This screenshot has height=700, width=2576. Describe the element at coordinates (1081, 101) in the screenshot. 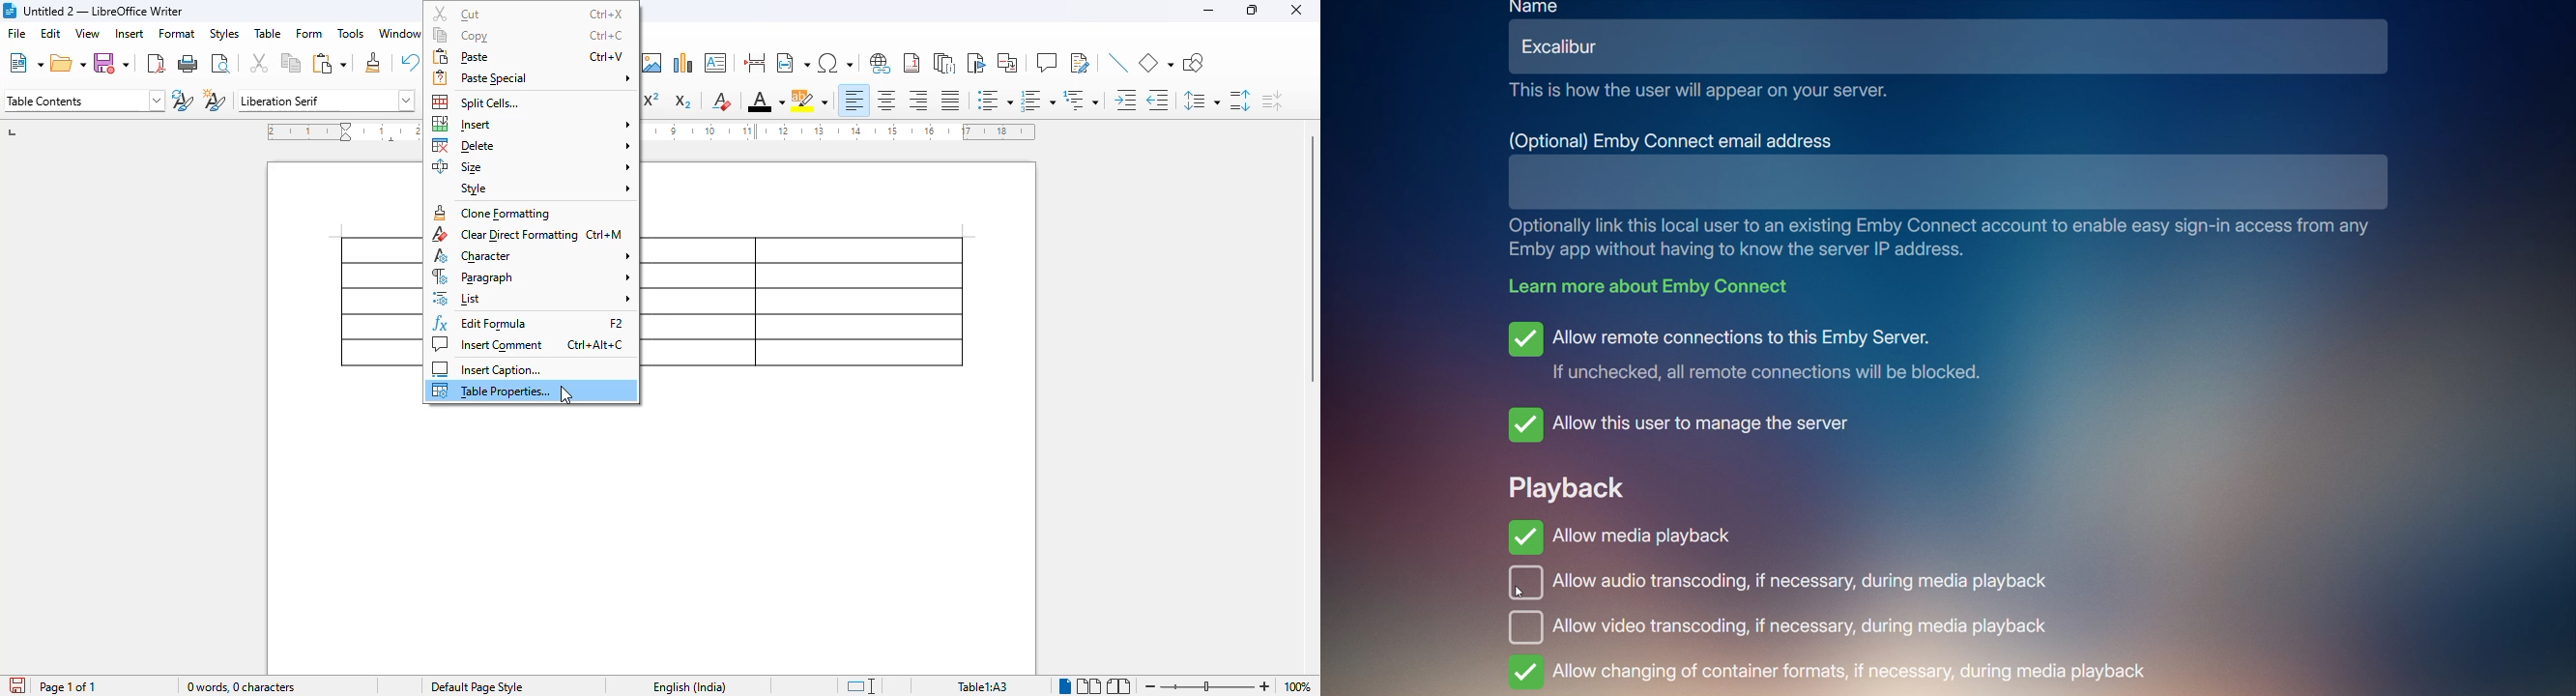

I see `select outline format` at that location.